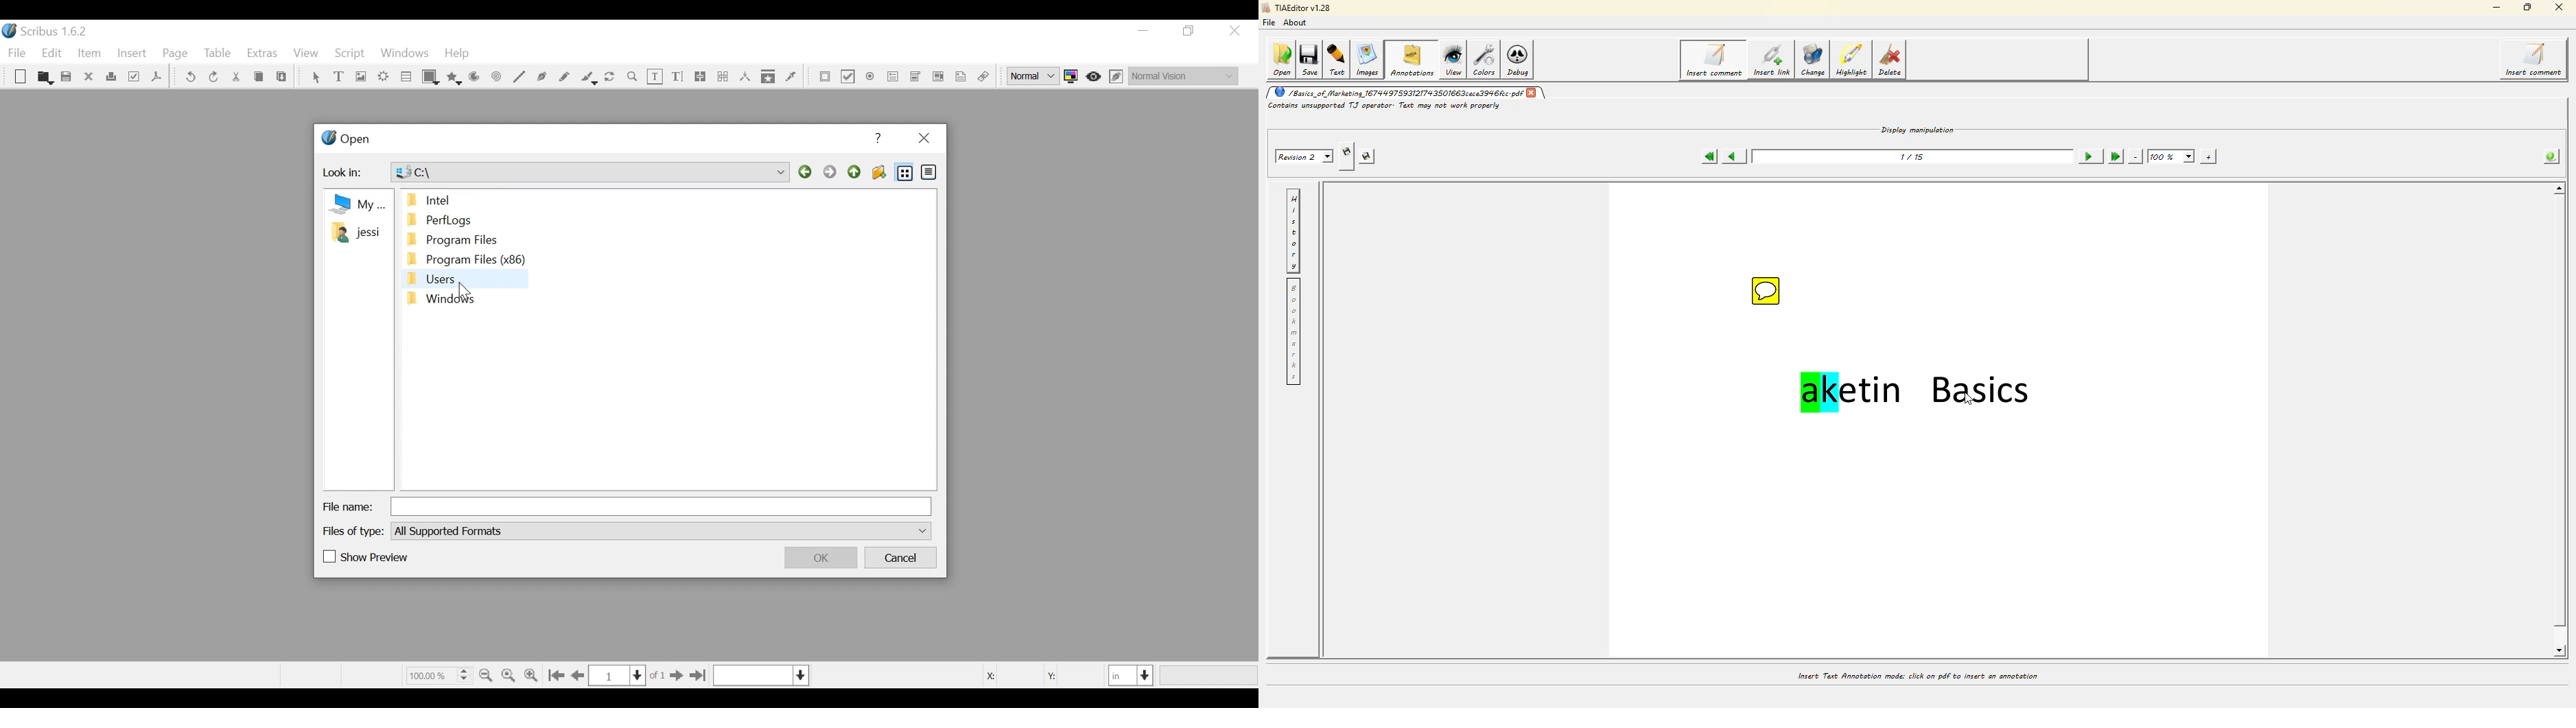  I want to click on 100%, so click(2172, 157).